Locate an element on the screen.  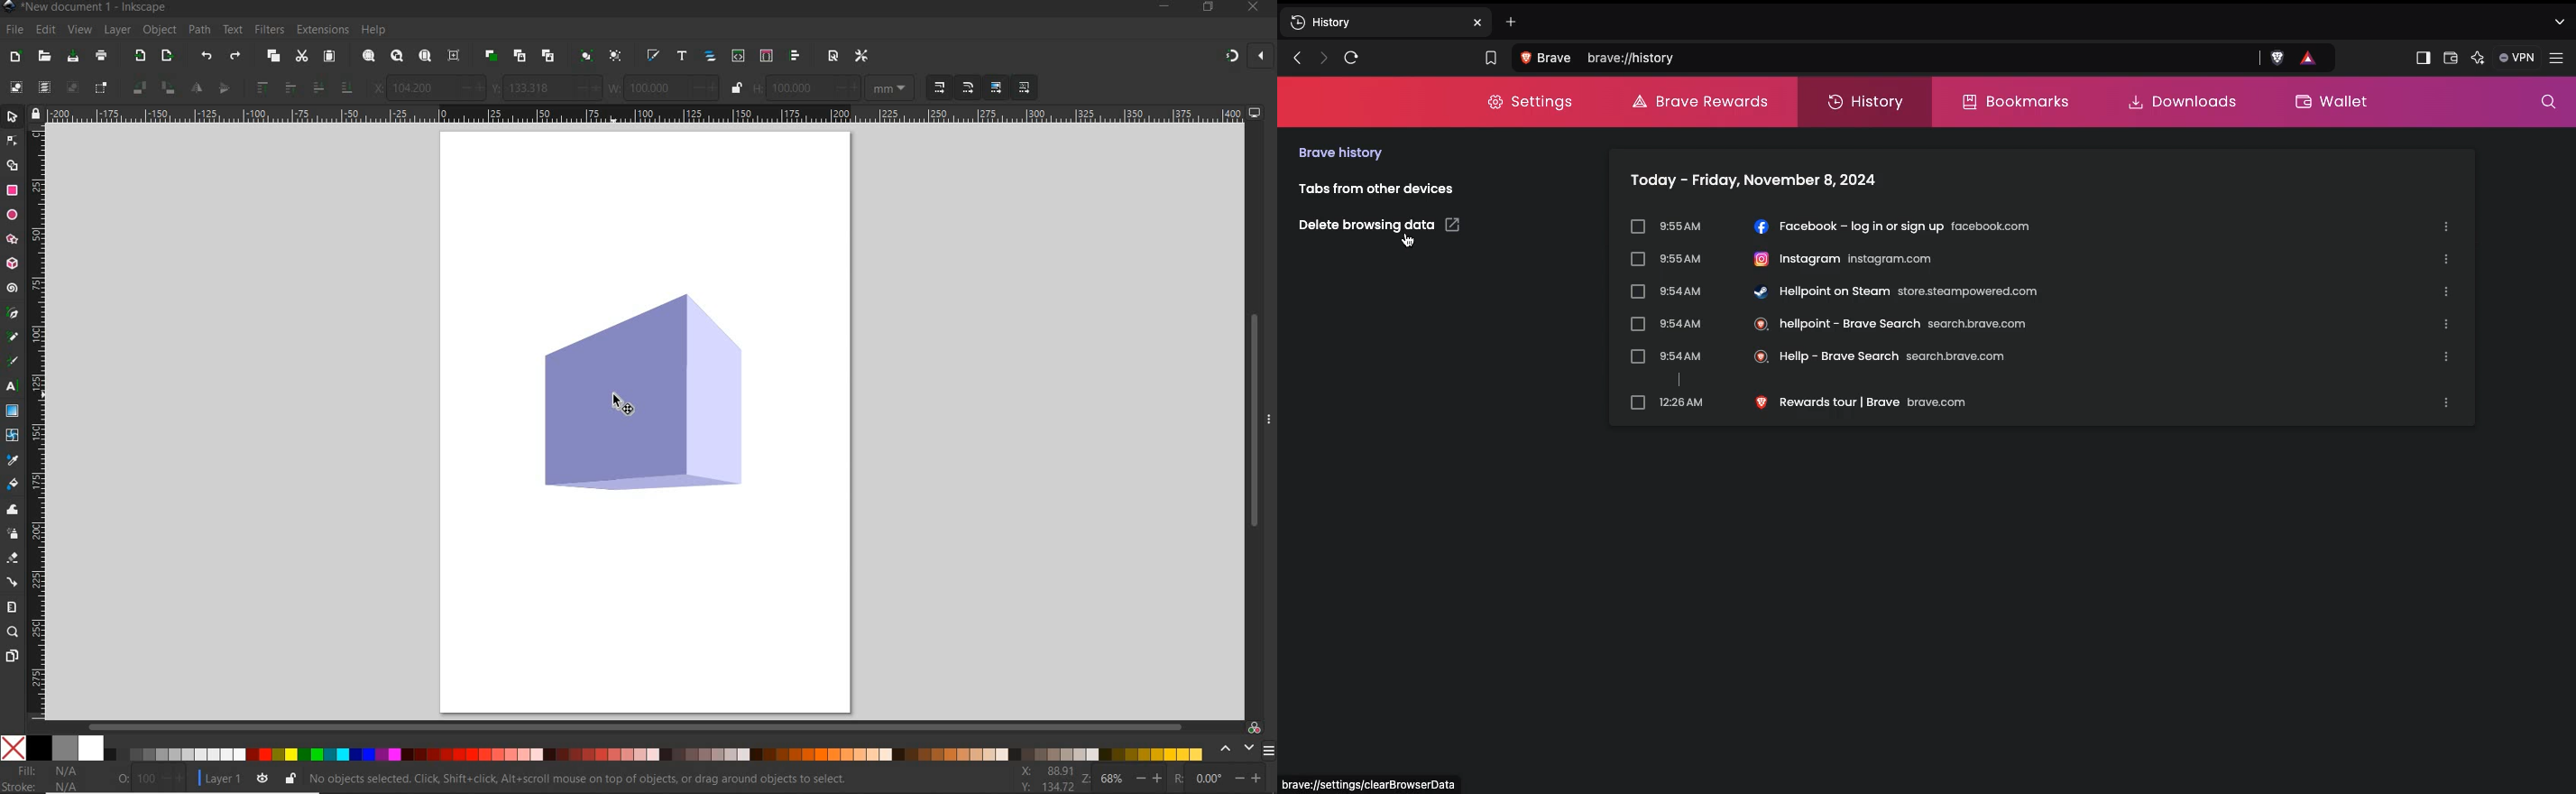
100 is located at coordinates (144, 778).